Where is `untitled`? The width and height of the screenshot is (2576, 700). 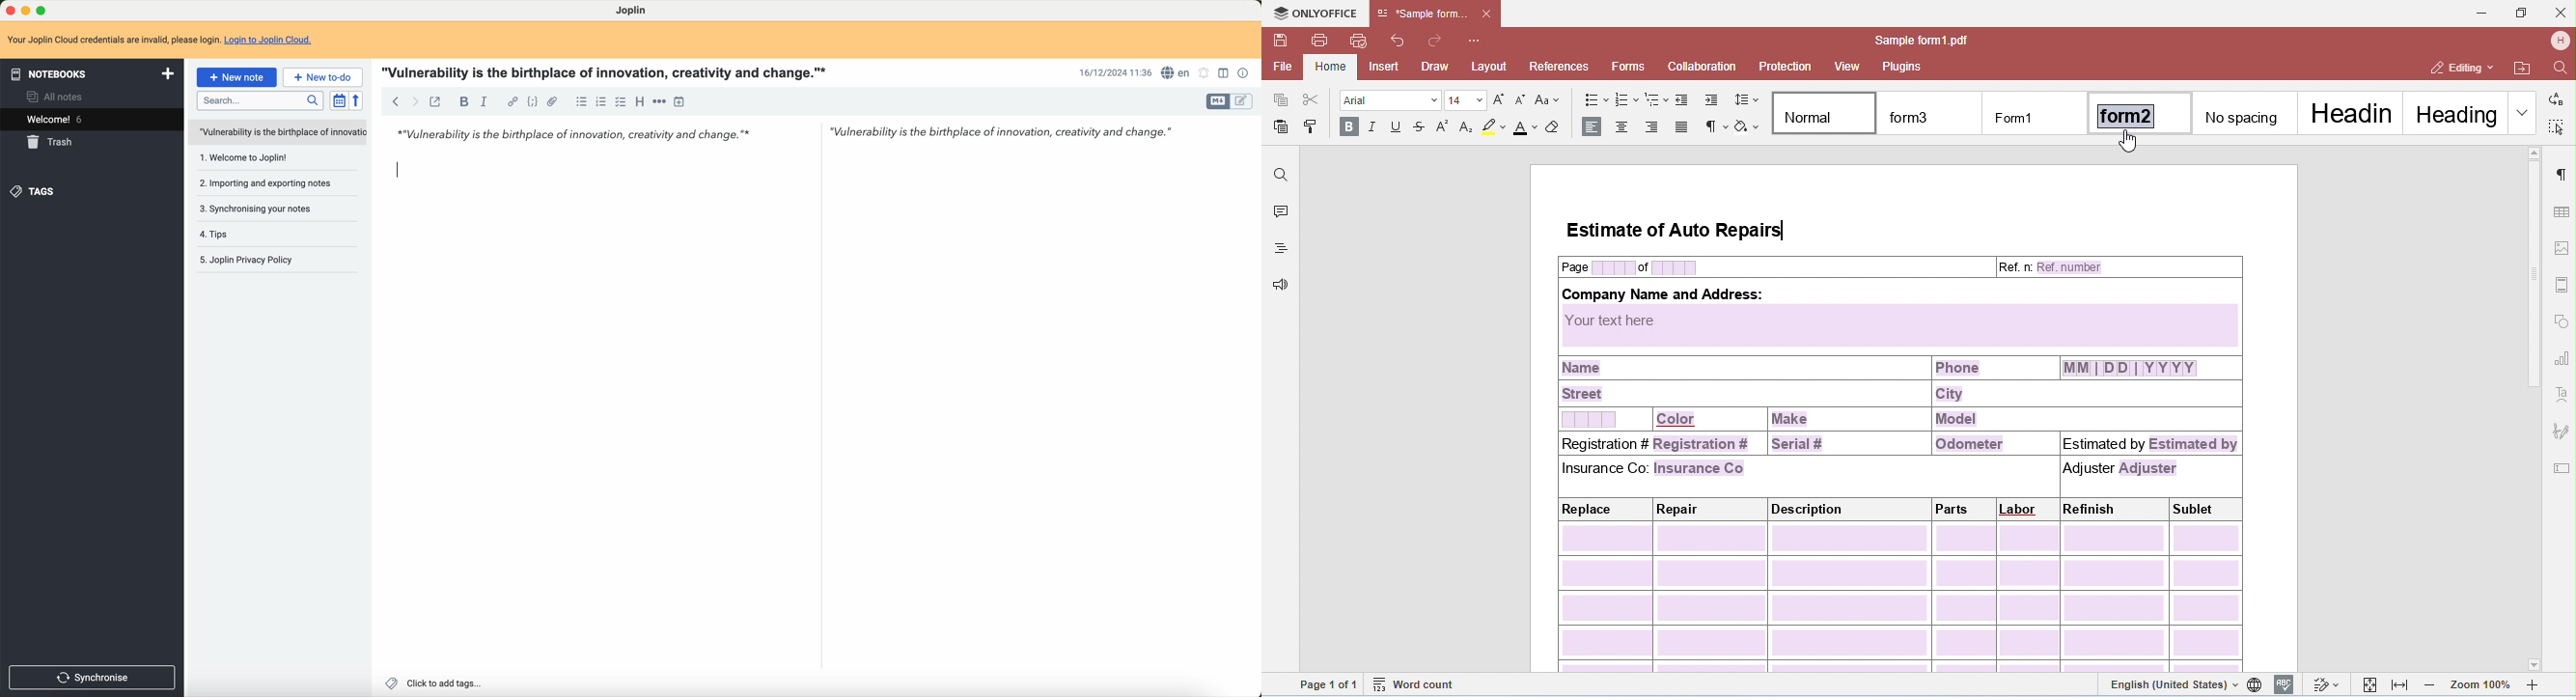
untitled is located at coordinates (277, 133).